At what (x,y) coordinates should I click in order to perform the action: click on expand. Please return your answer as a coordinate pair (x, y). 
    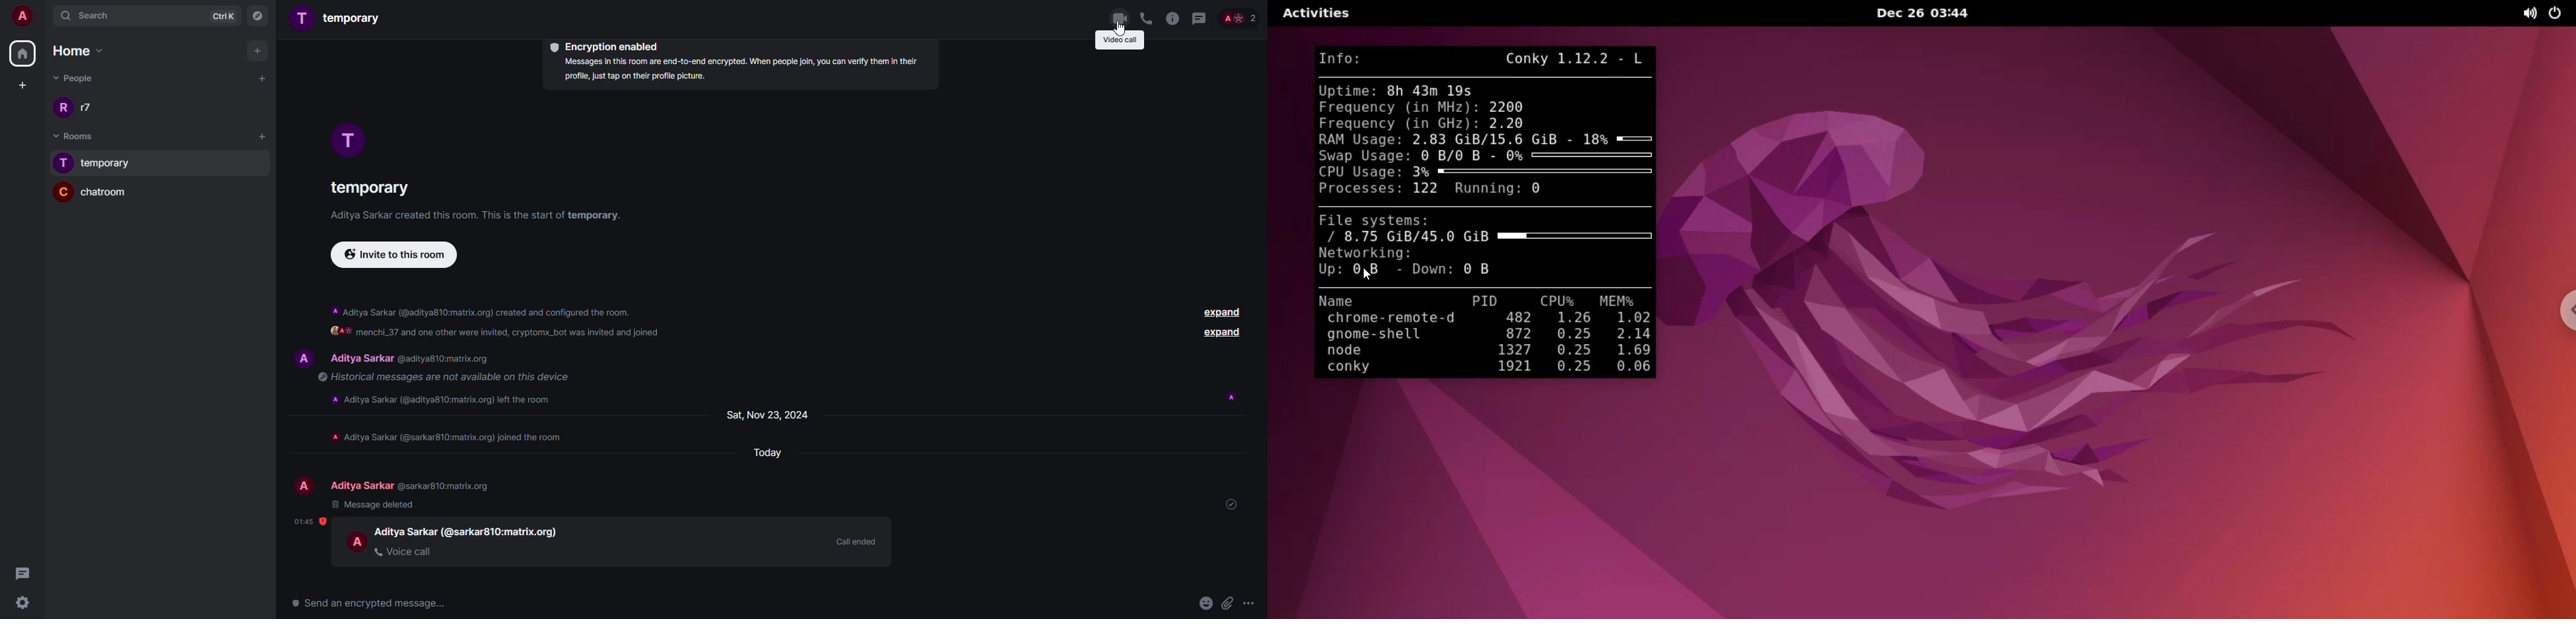
    Looking at the image, I should click on (1220, 311).